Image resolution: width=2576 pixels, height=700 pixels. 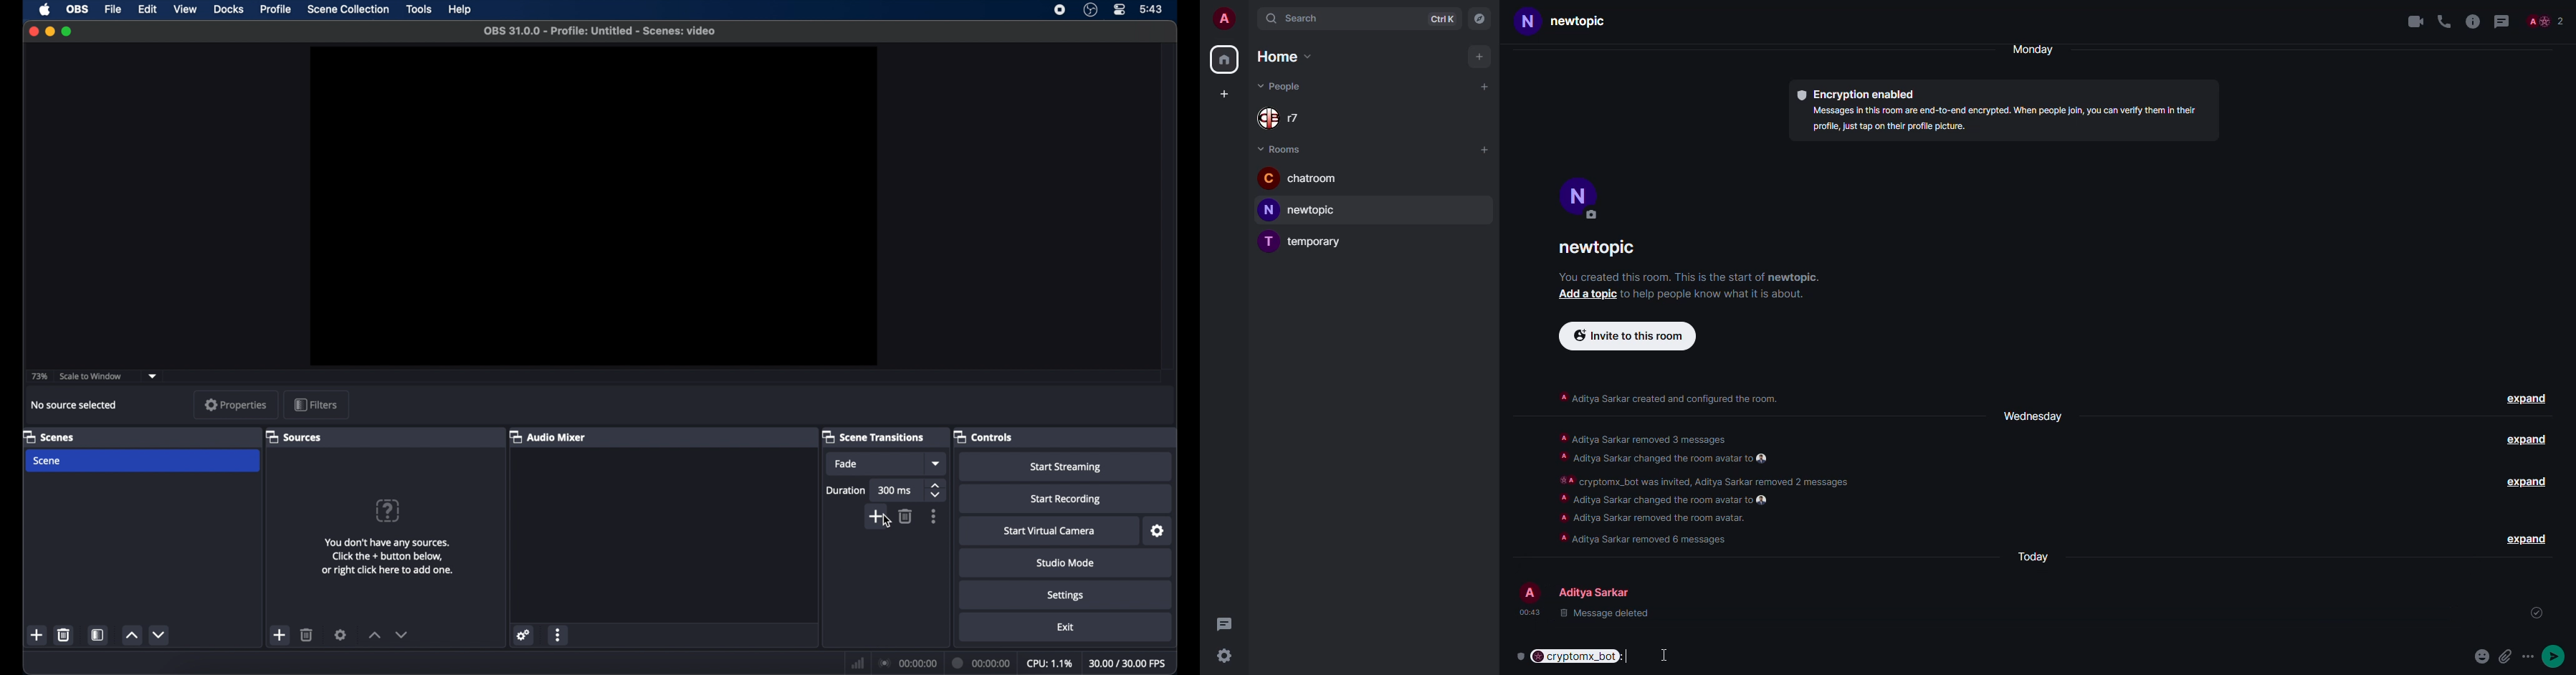 I want to click on fps, so click(x=1128, y=663).